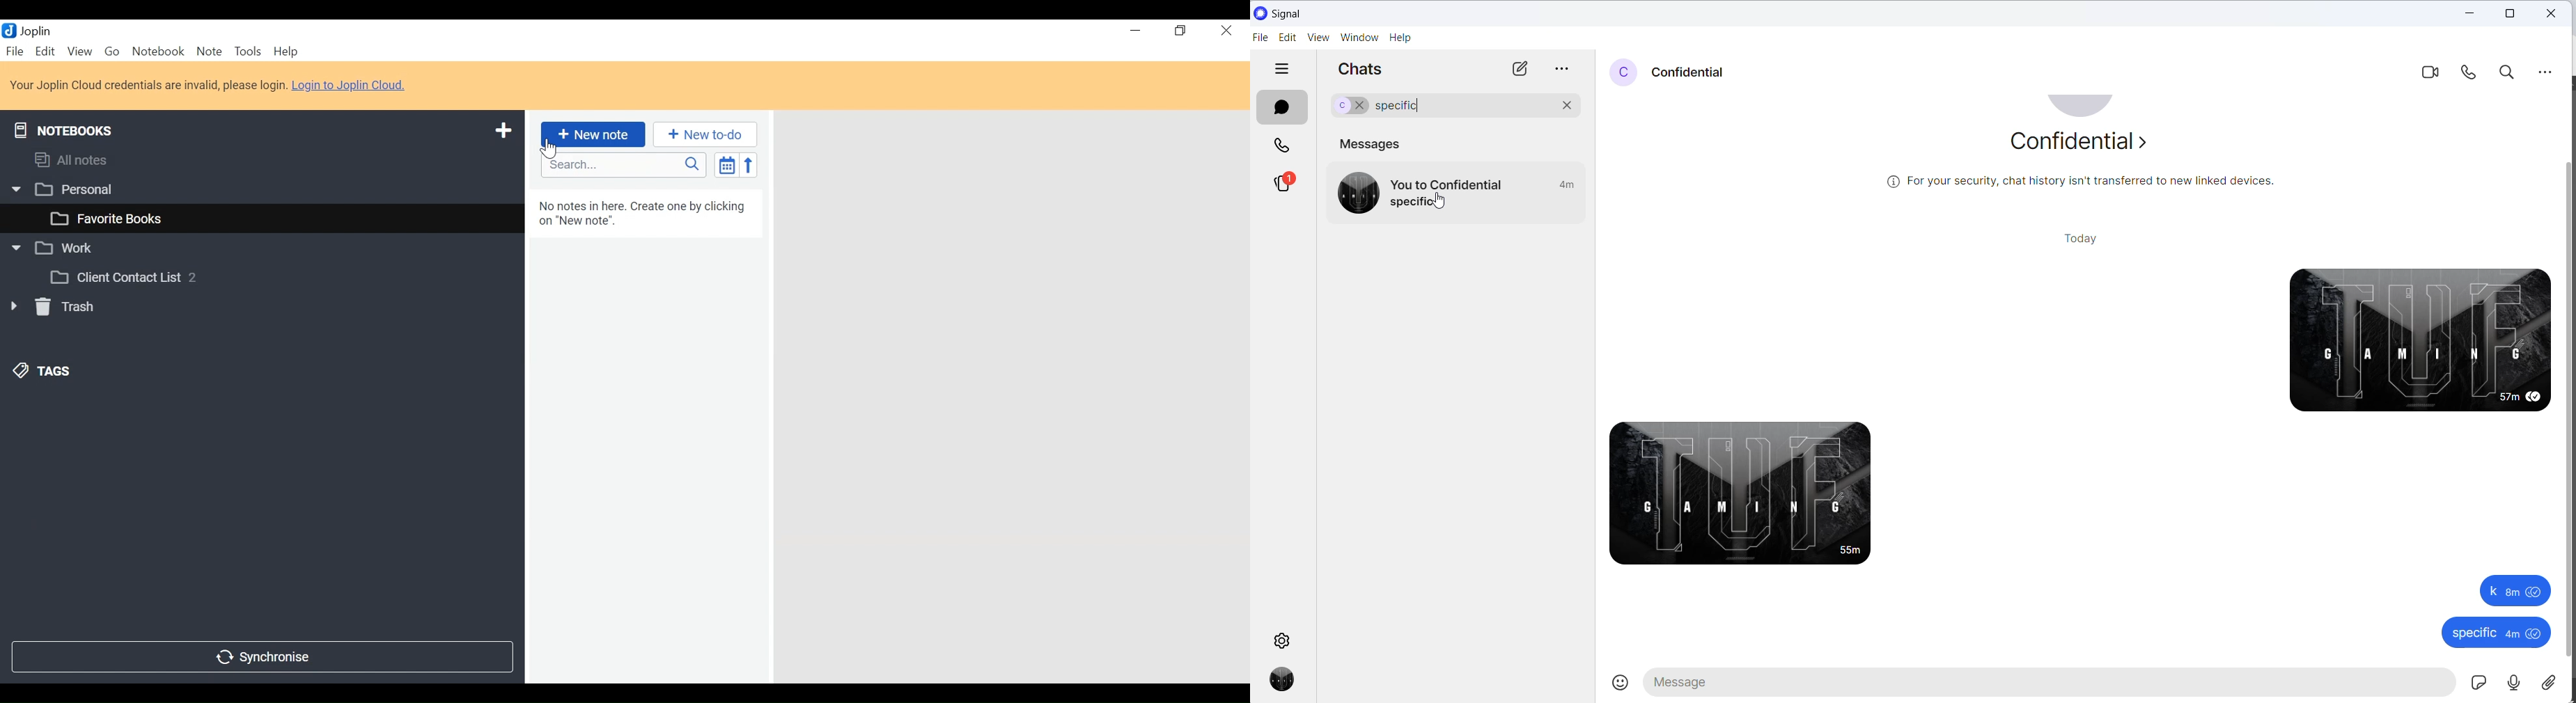  What do you see at coordinates (2546, 71) in the screenshot?
I see `more options` at bounding box center [2546, 71].